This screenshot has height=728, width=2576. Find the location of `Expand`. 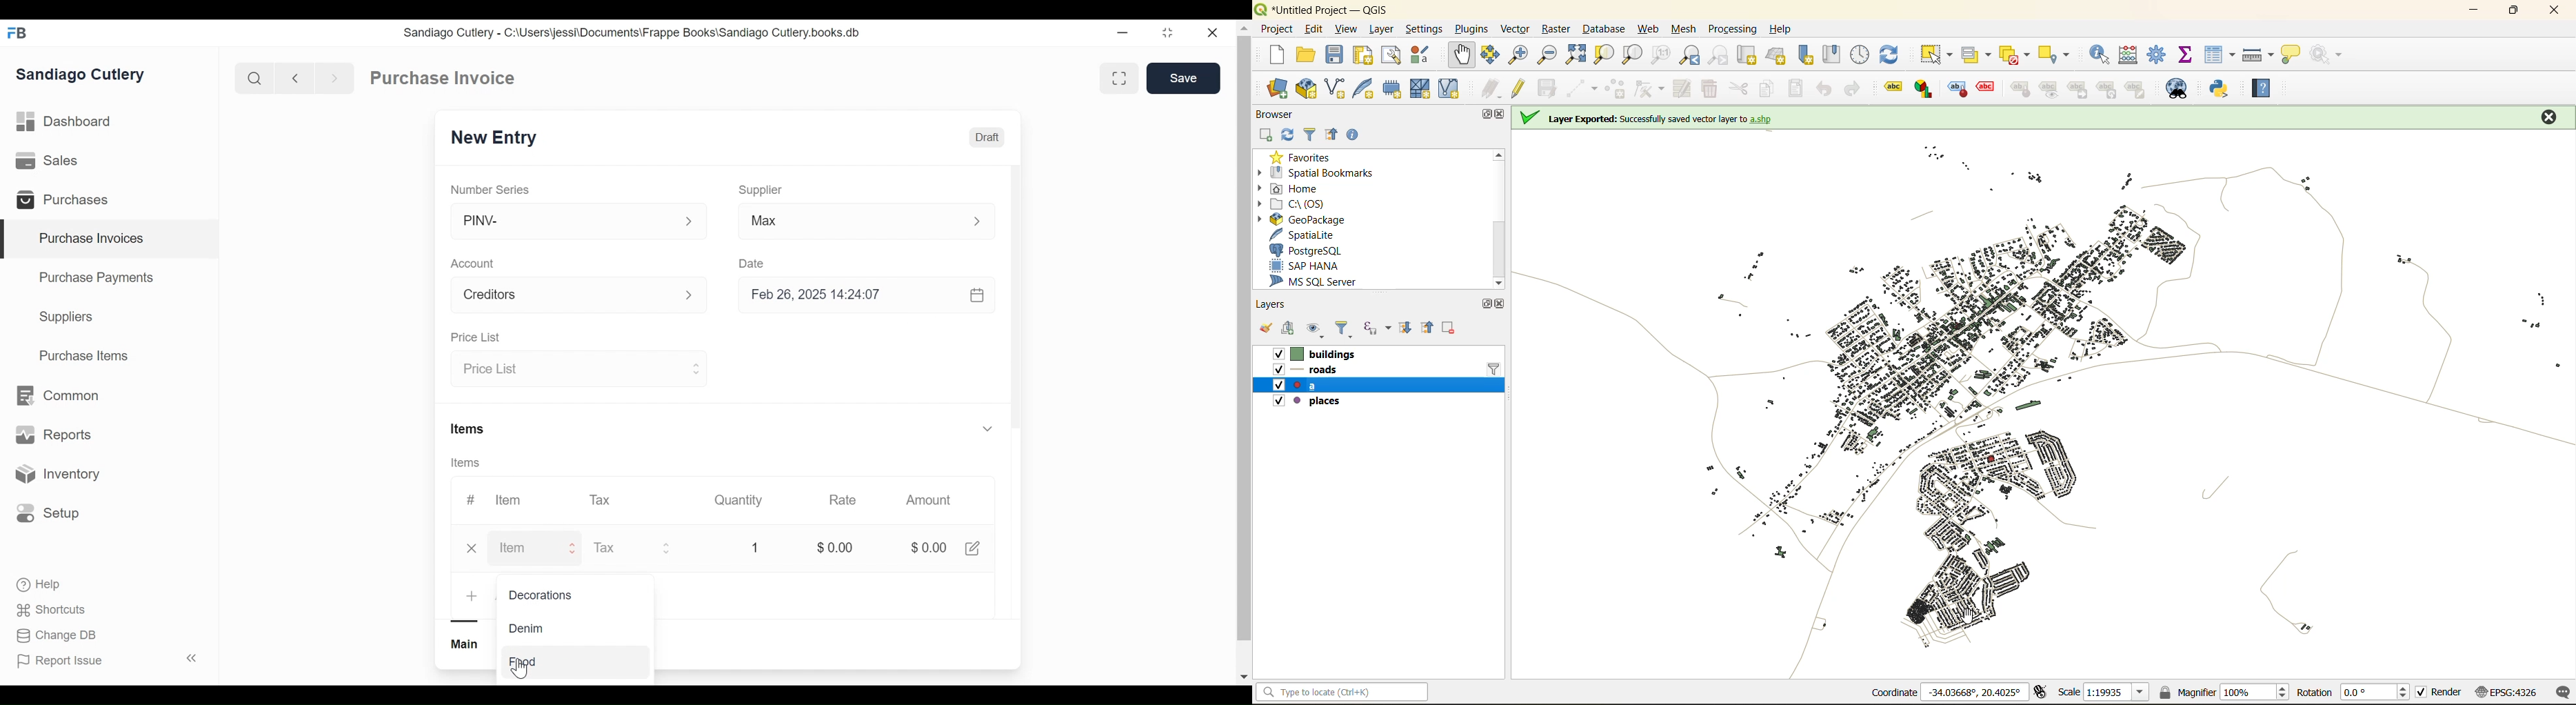

Expand is located at coordinates (574, 548).